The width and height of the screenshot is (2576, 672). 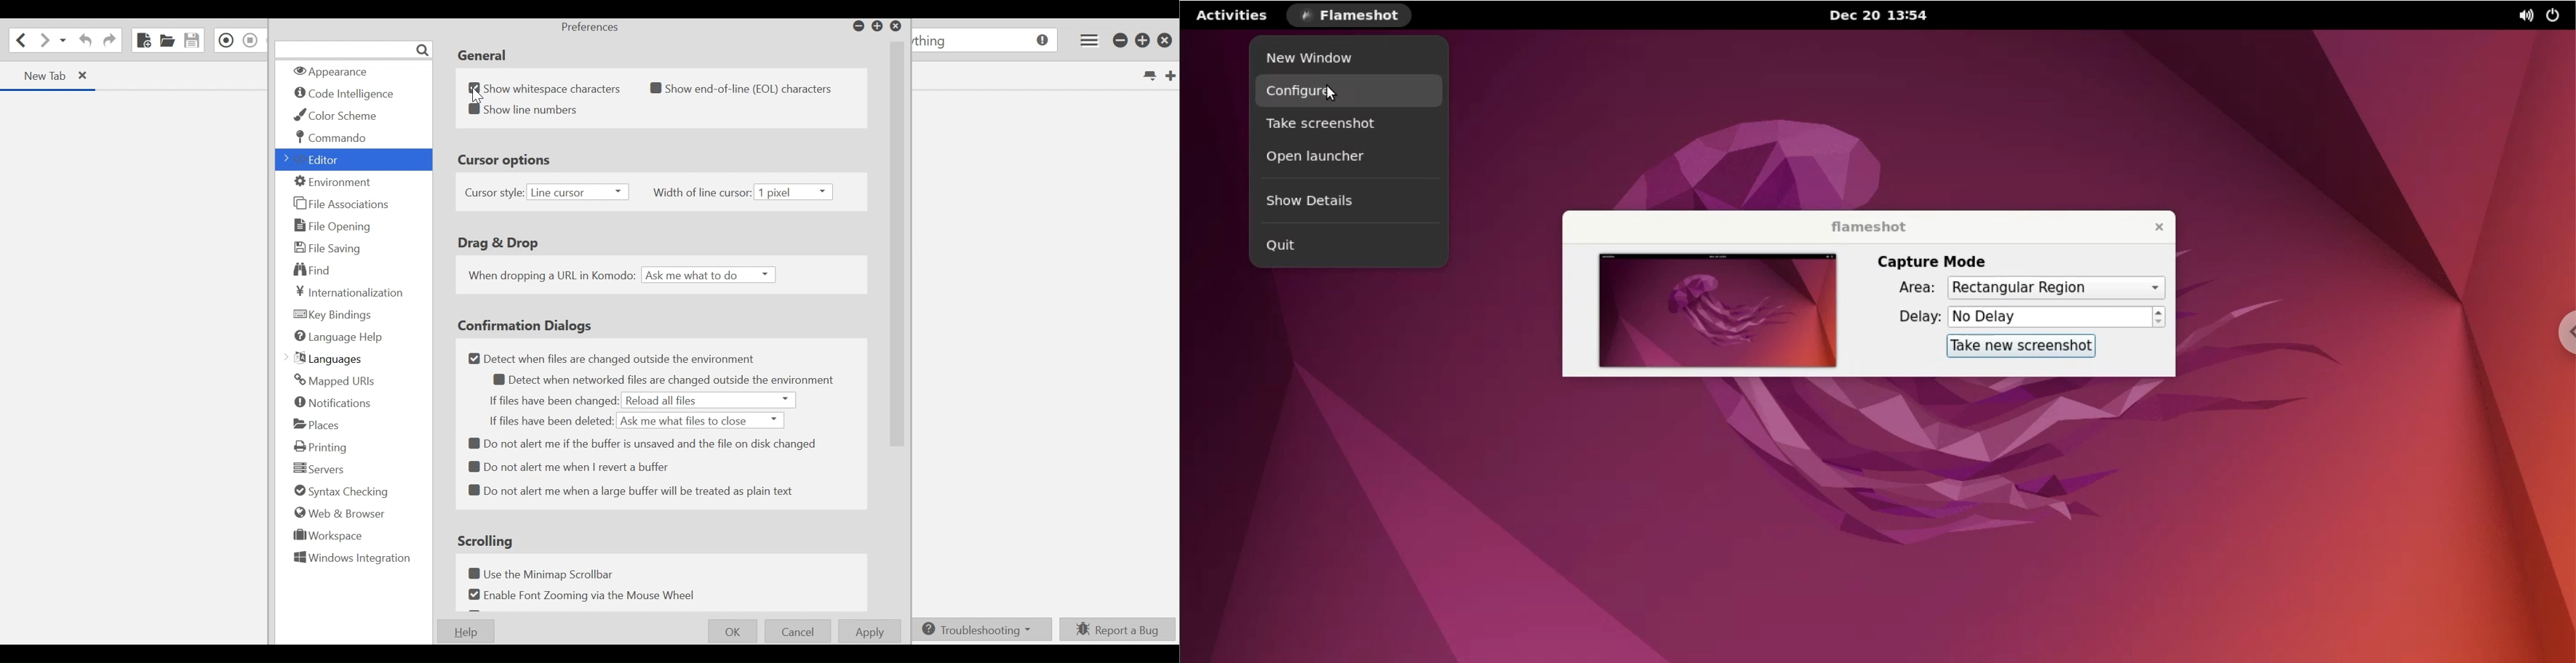 What do you see at coordinates (463, 632) in the screenshot?
I see `Help` at bounding box center [463, 632].